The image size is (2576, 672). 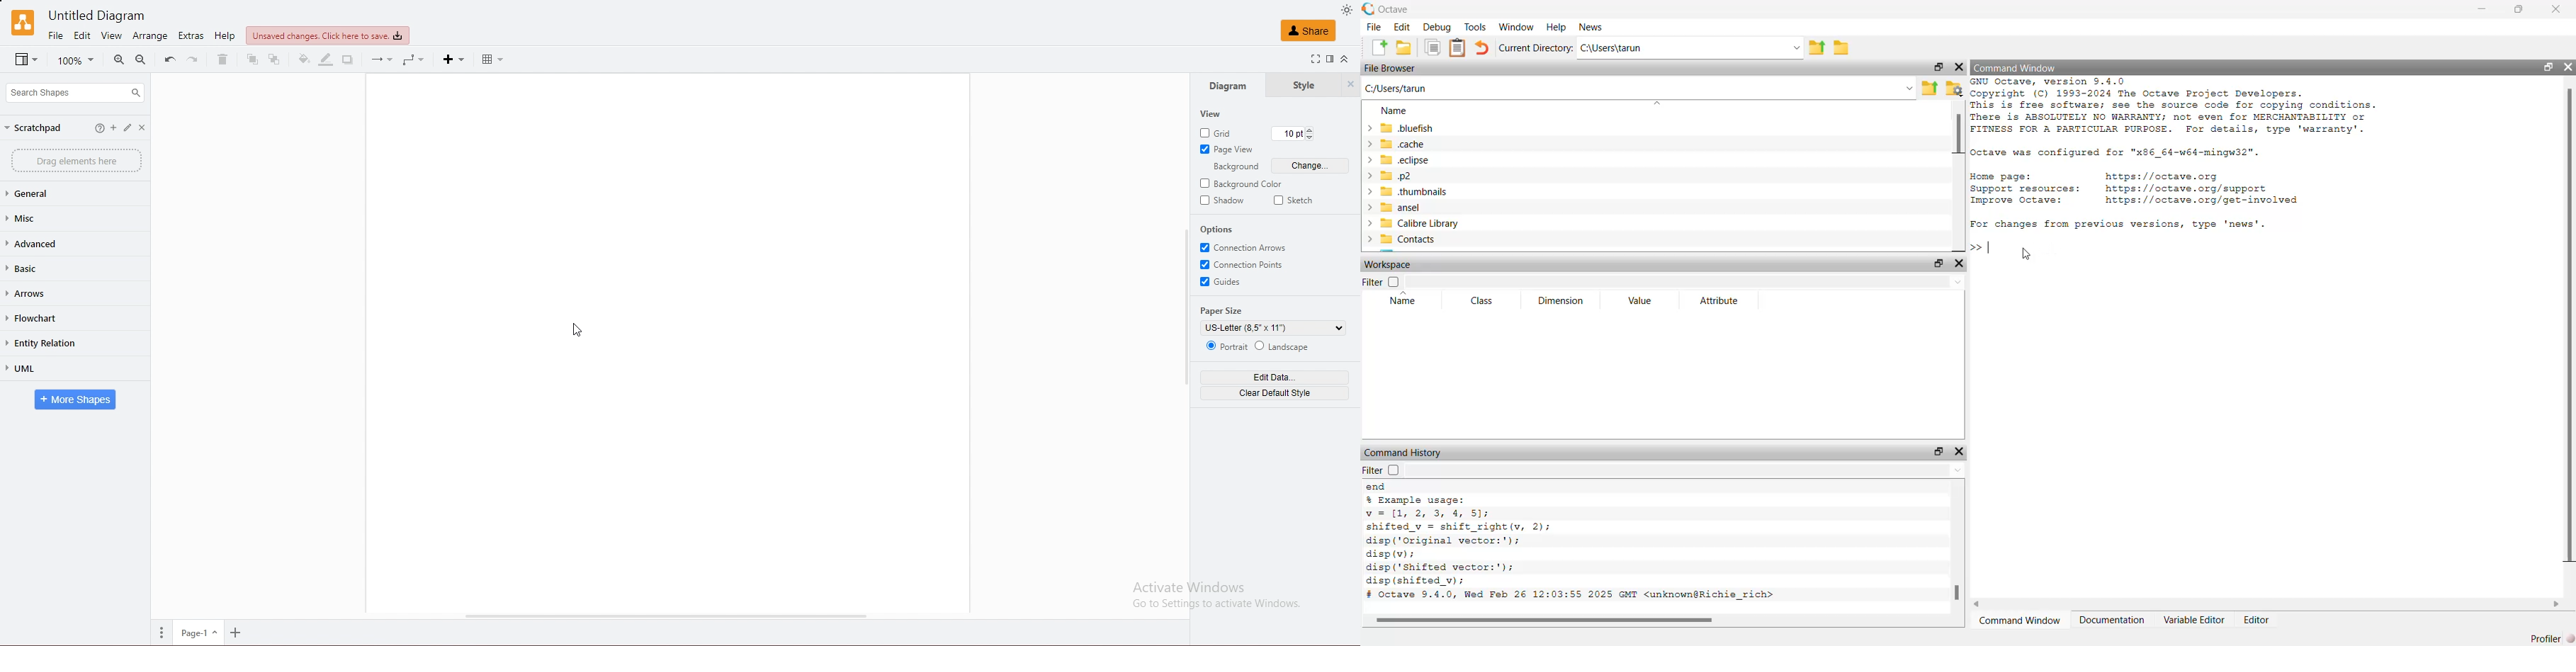 I want to click on hide widget, so click(x=2569, y=69).